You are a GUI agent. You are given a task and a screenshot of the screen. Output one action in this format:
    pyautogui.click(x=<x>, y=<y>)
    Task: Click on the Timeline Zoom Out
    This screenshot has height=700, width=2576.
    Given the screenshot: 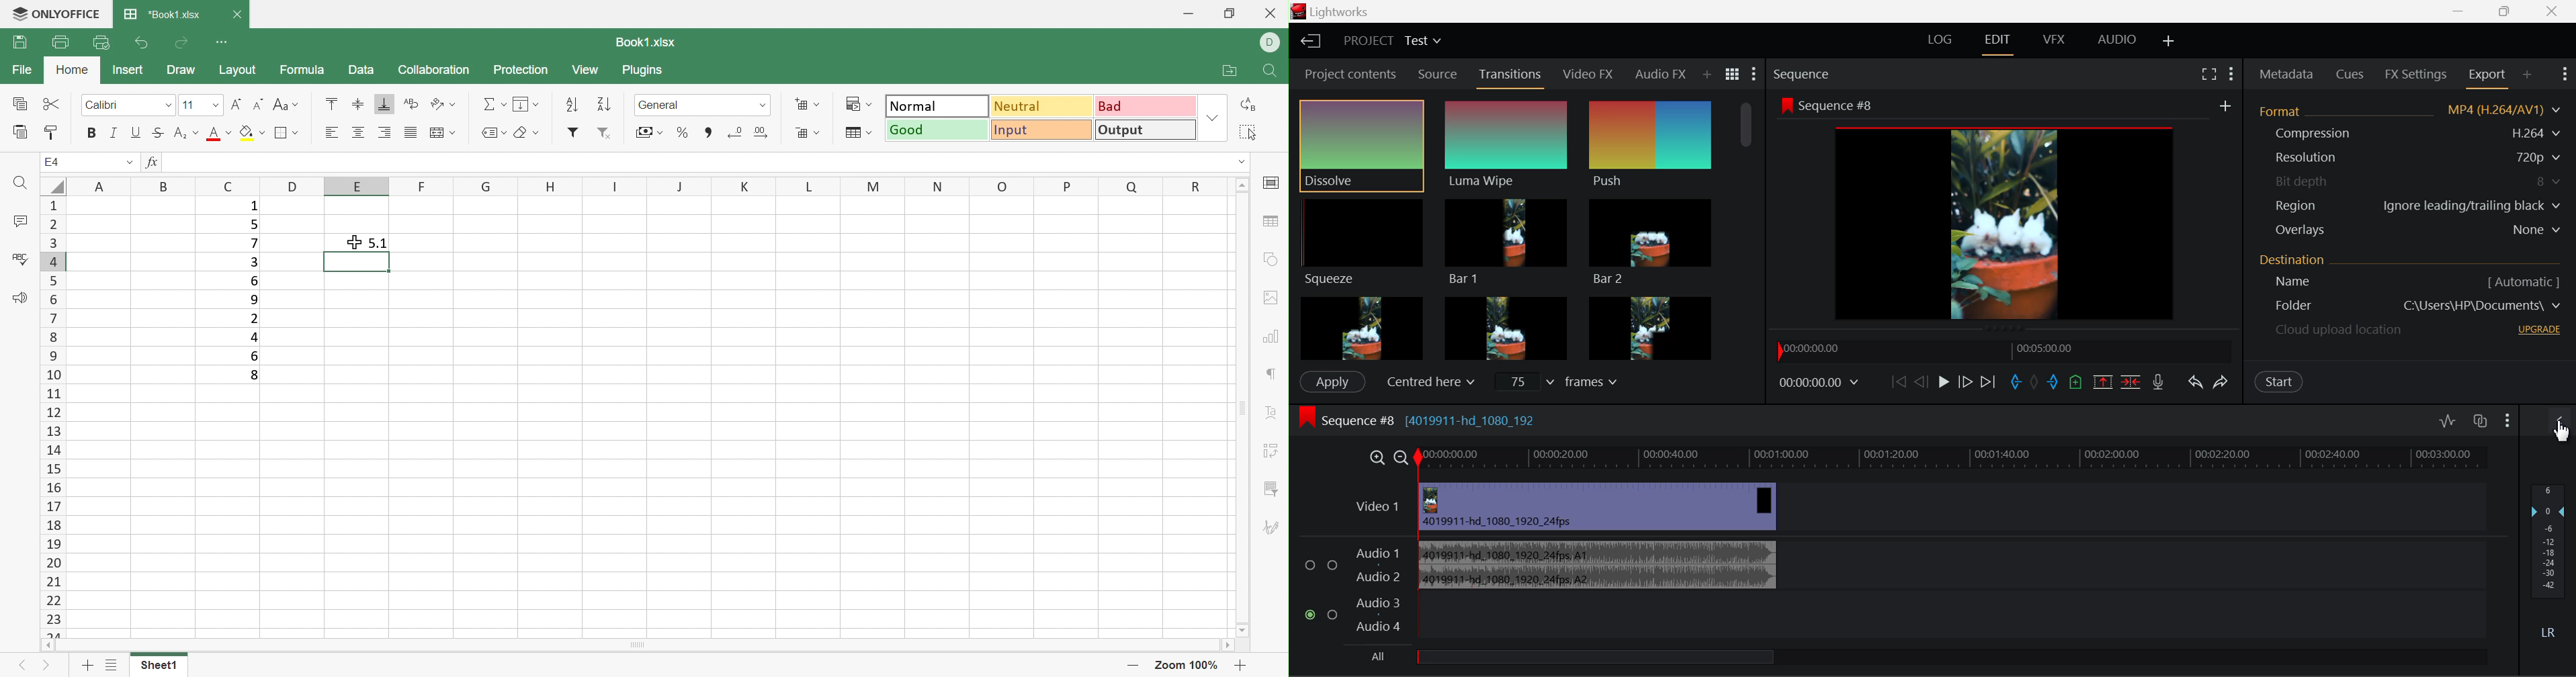 What is the action you would take?
    pyautogui.click(x=1400, y=458)
    